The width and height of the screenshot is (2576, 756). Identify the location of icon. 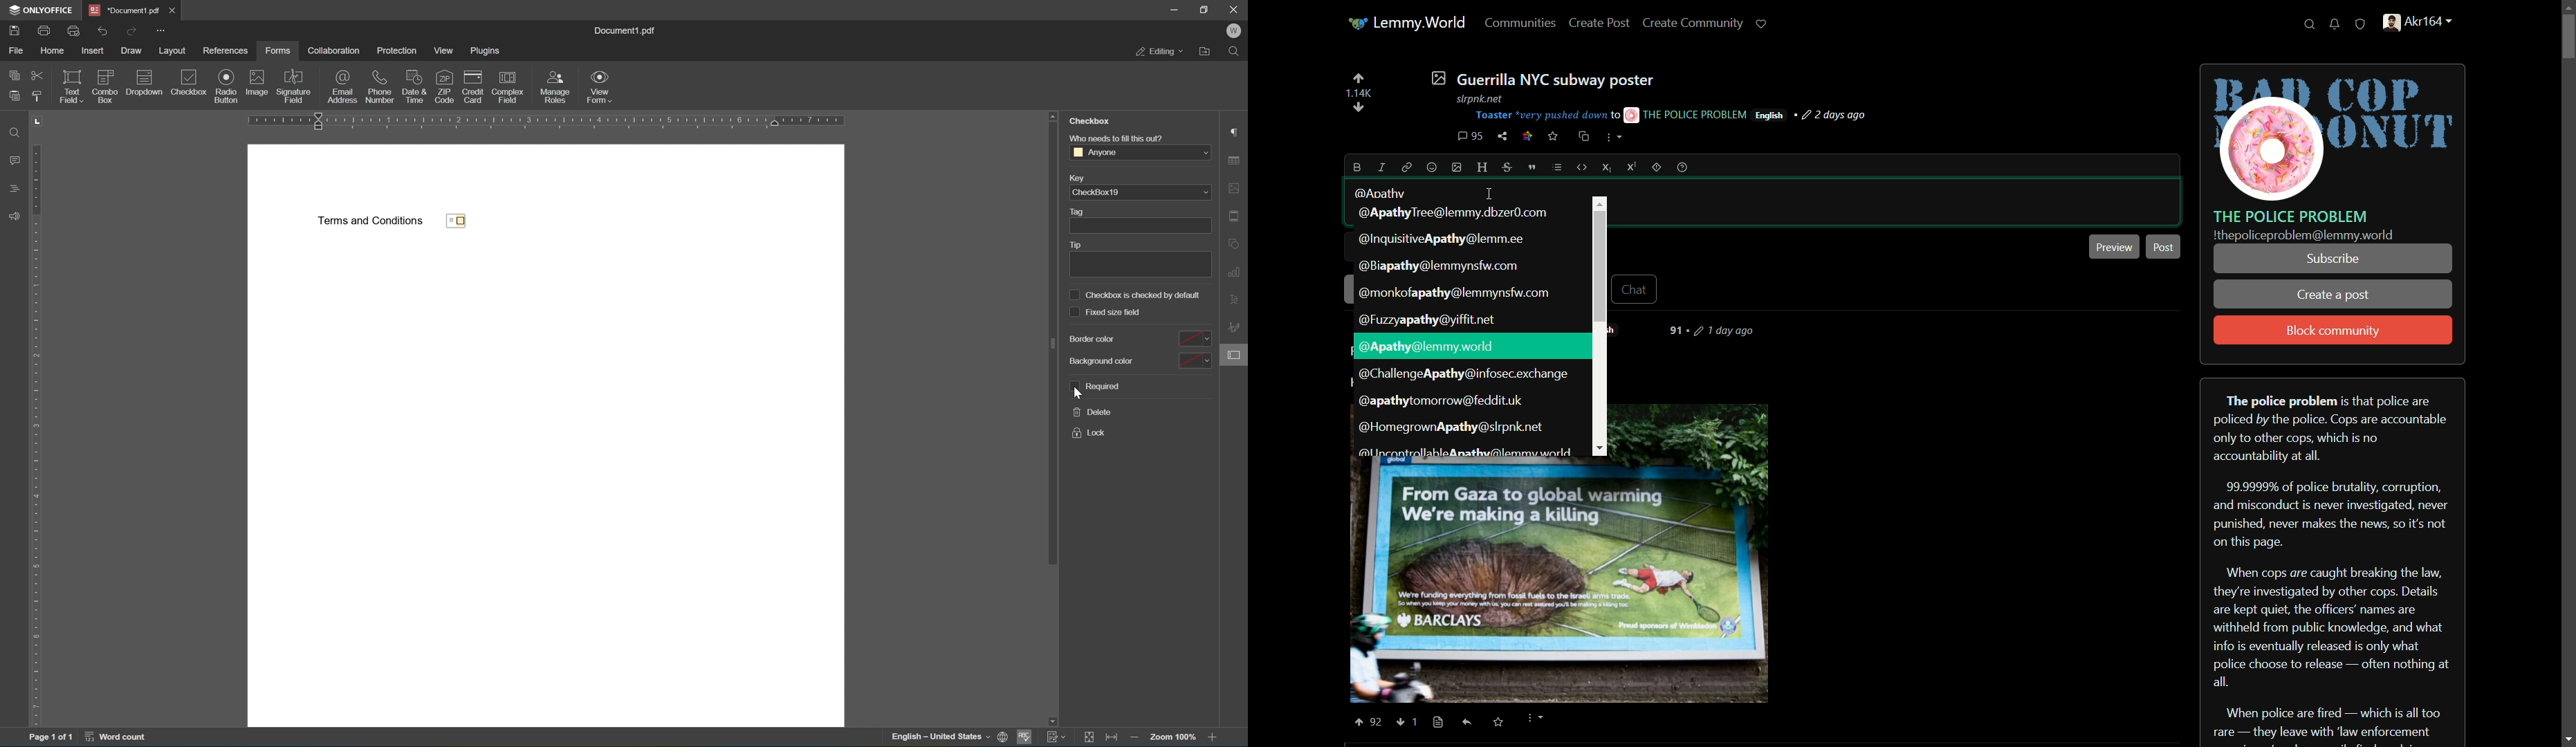
(227, 77).